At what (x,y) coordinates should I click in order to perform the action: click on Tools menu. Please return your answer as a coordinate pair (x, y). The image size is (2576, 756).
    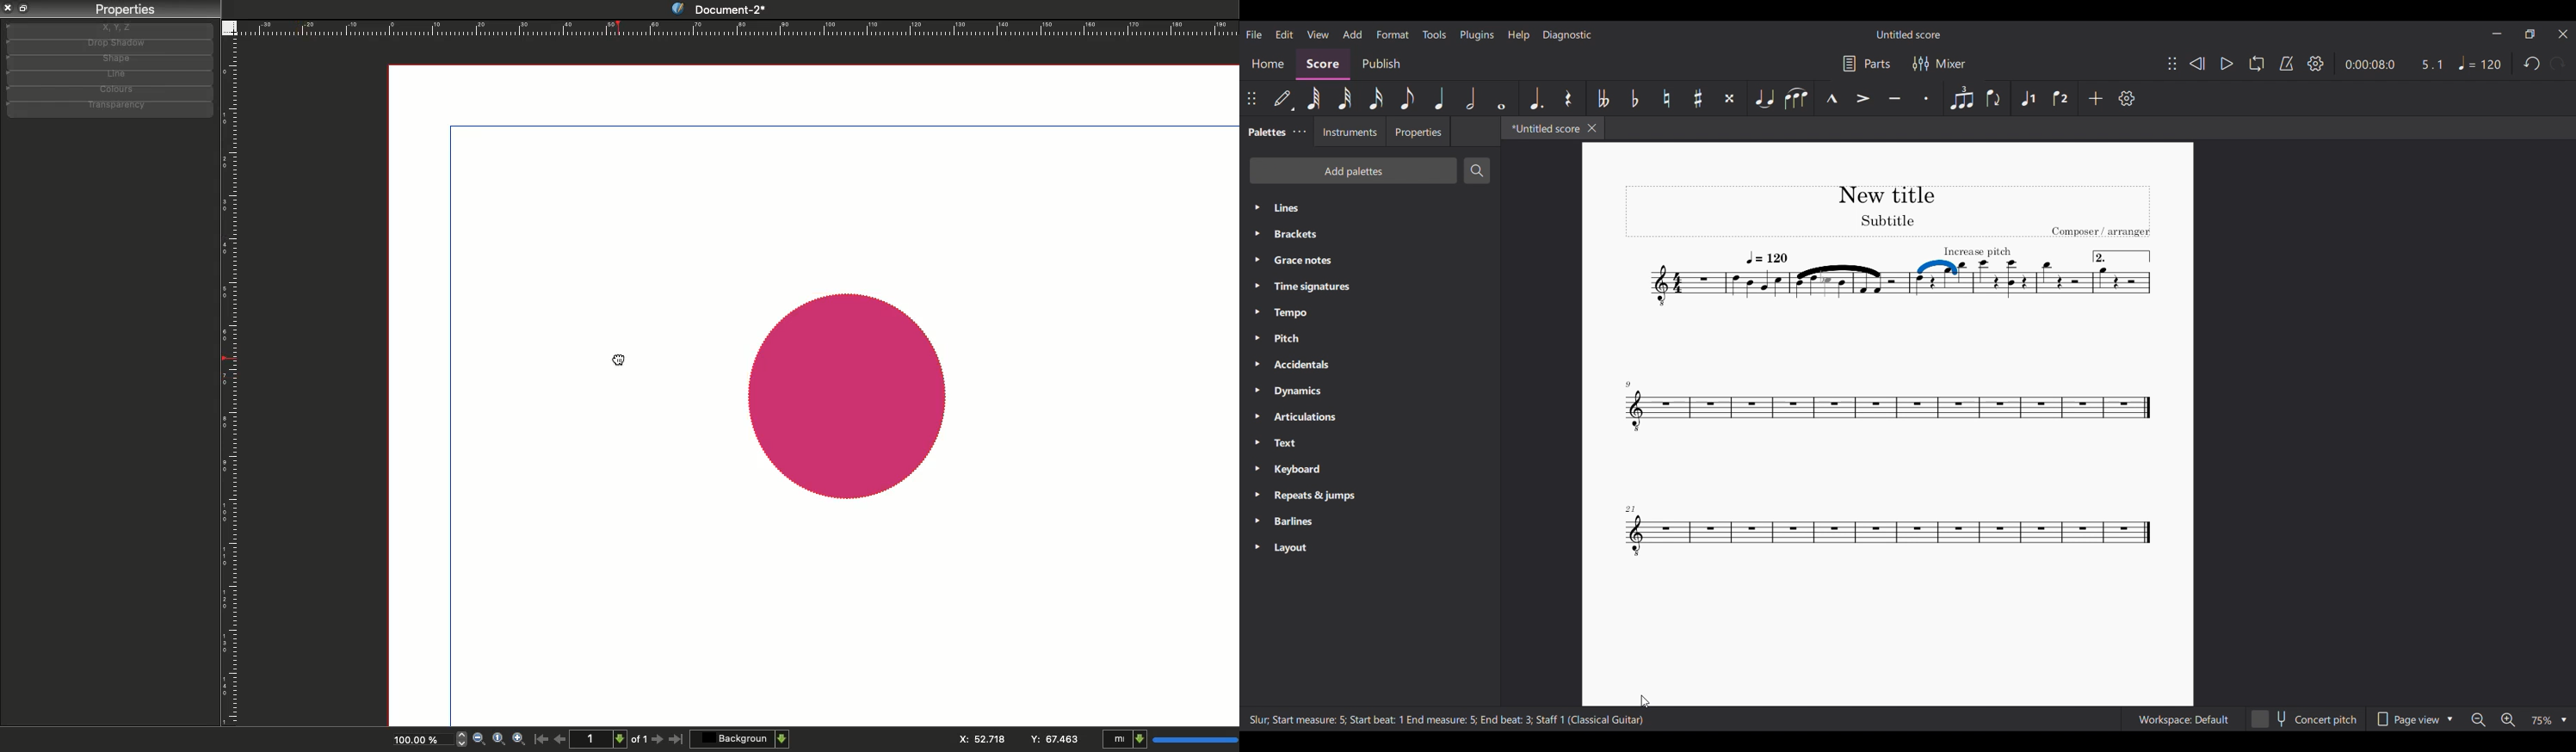
    Looking at the image, I should click on (1434, 34).